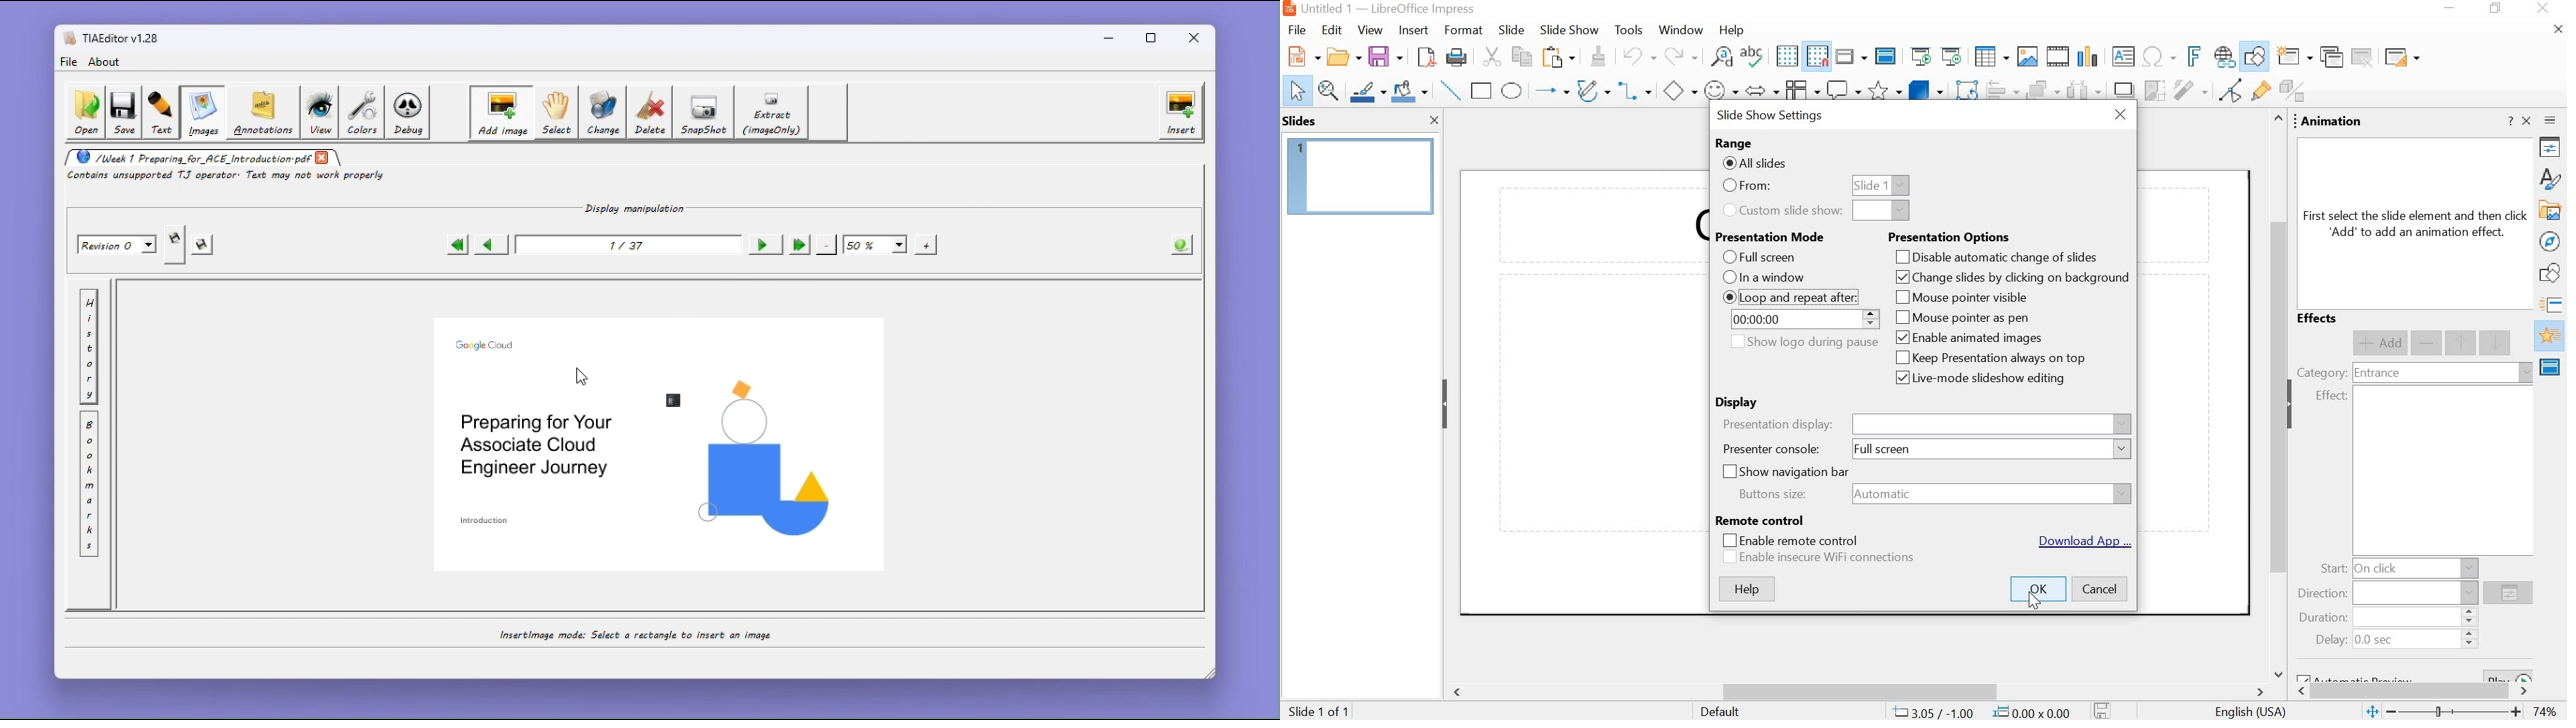 This screenshot has height=728, width=2576. What do you see at coordinates (1733, 143) in the screenshot?
I see `range` at bounding box center [1733, 143].